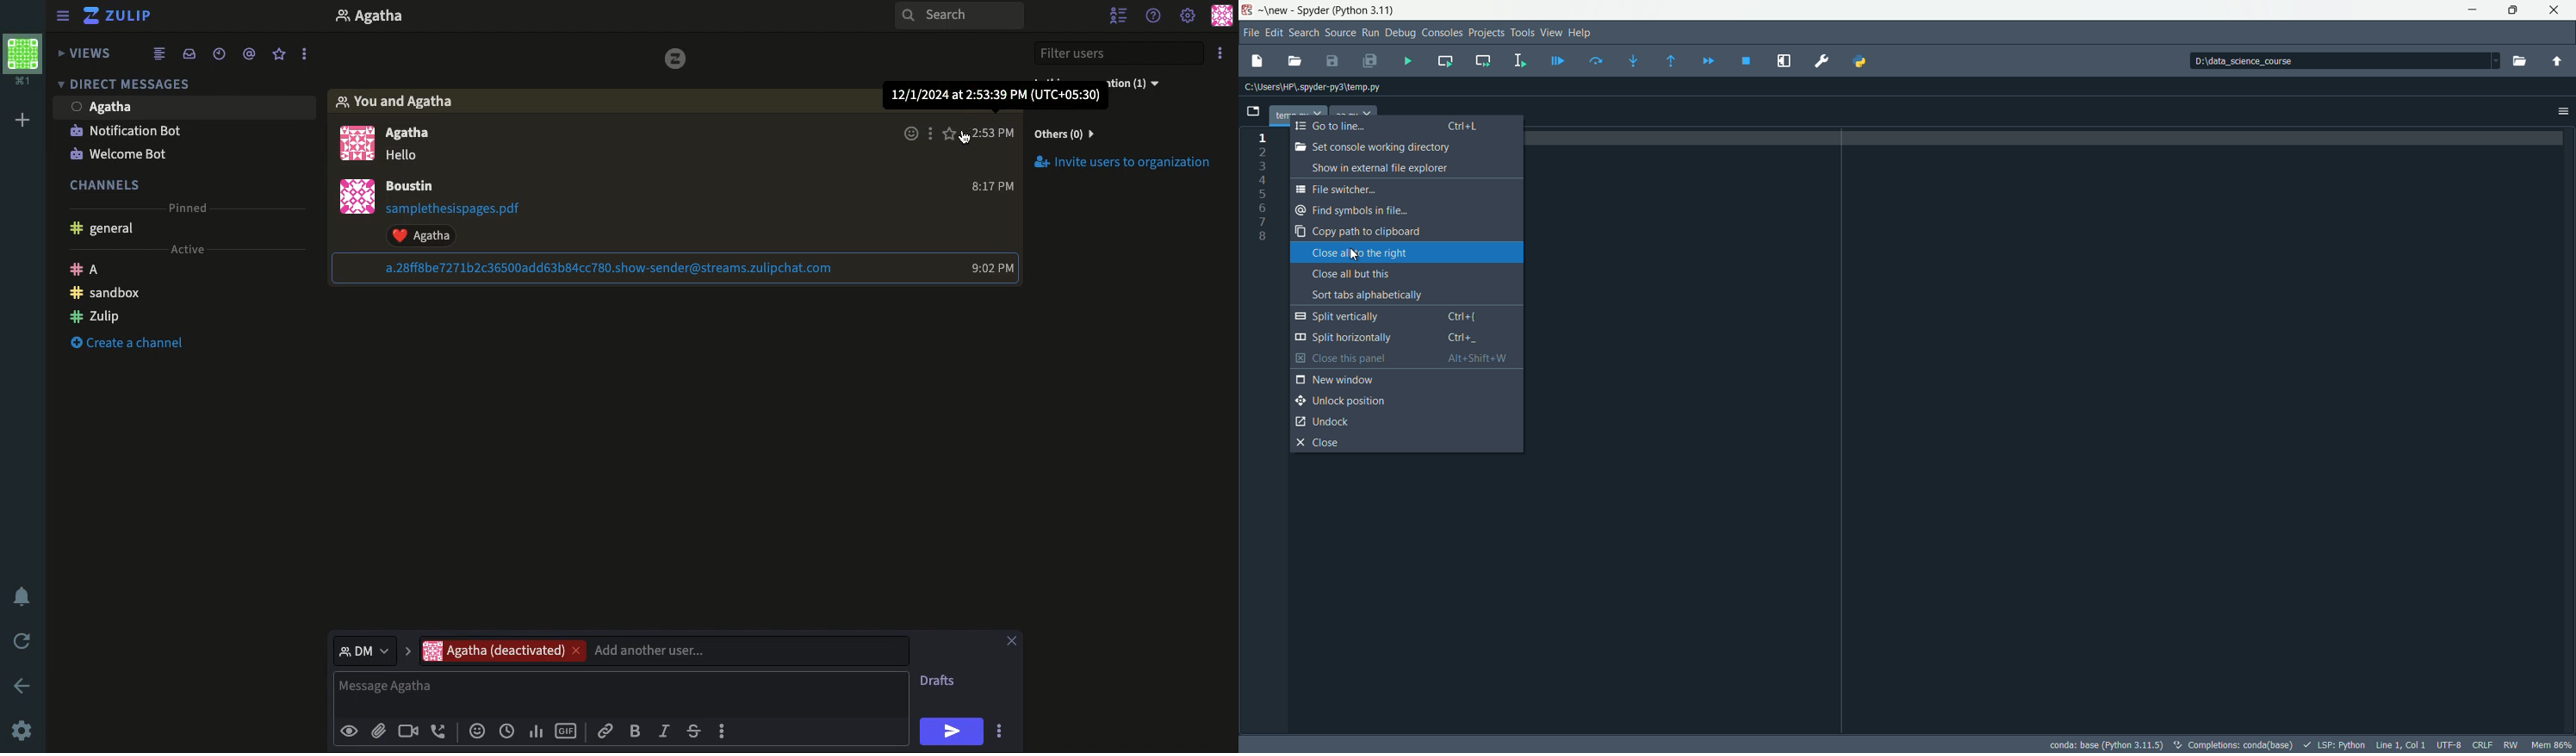 Image resolution: width=2576 pixels, height=756 pixels. What do you see at coordinates (2233, 745) in the screenshot?
I see `text` at bounding box center [2233, 745].